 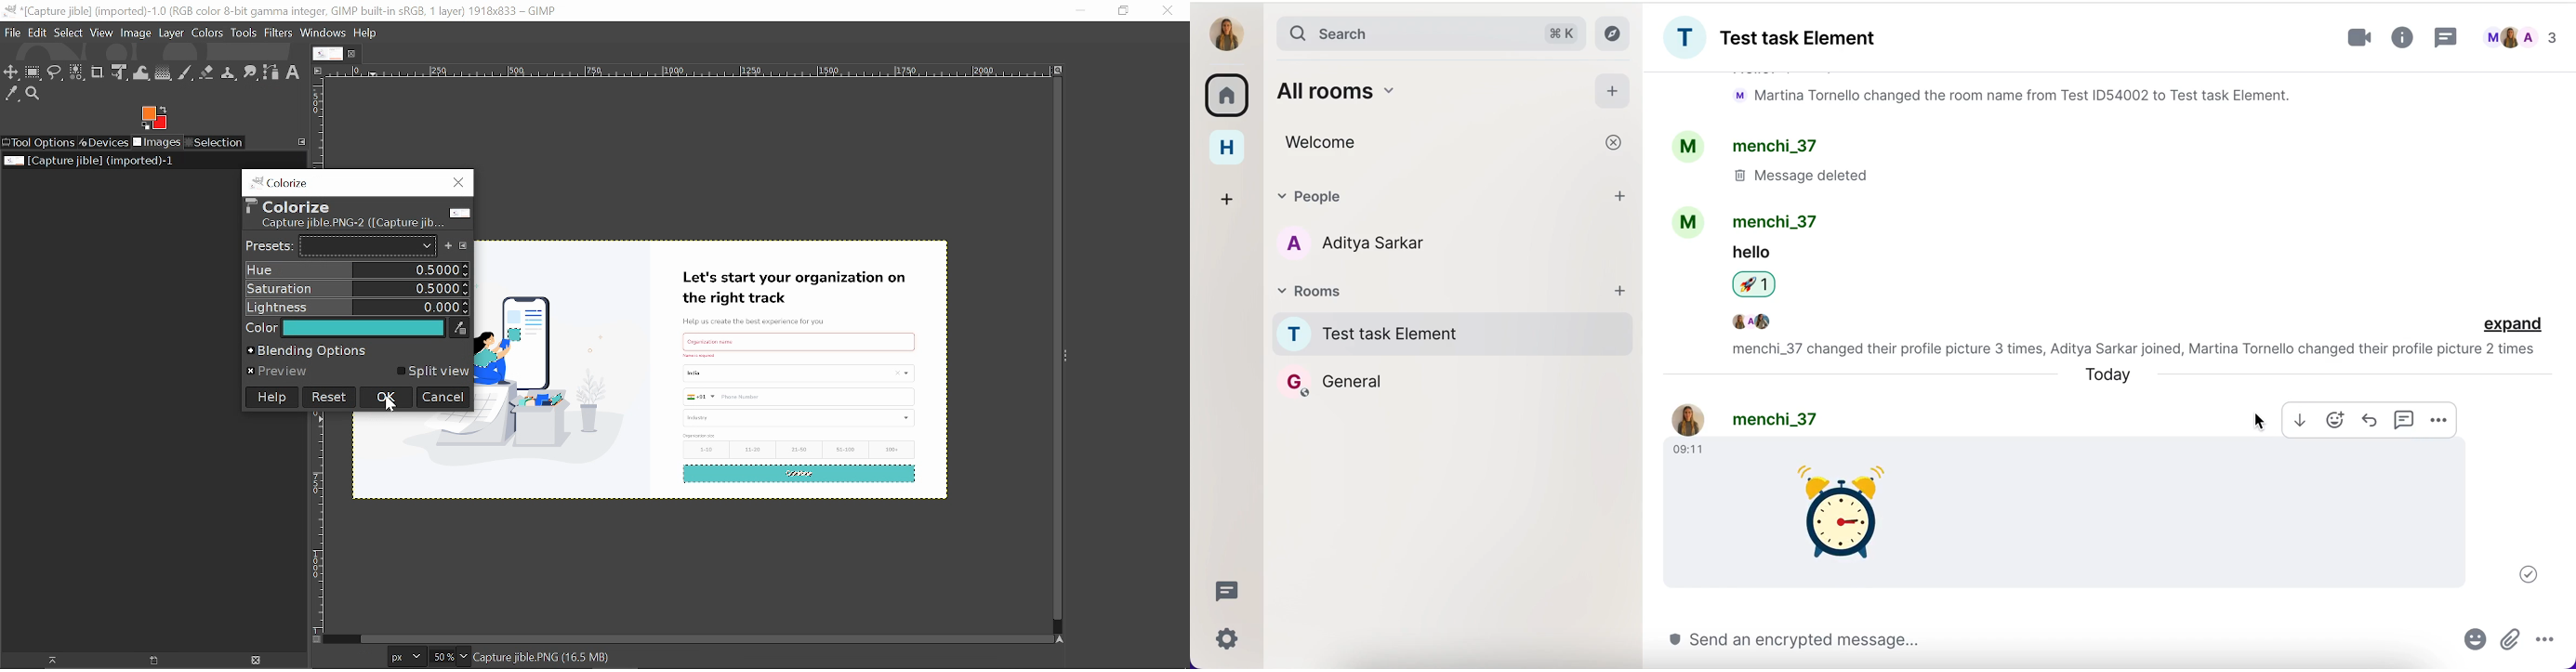 I want to click on home, so click(x=1230, y=150).